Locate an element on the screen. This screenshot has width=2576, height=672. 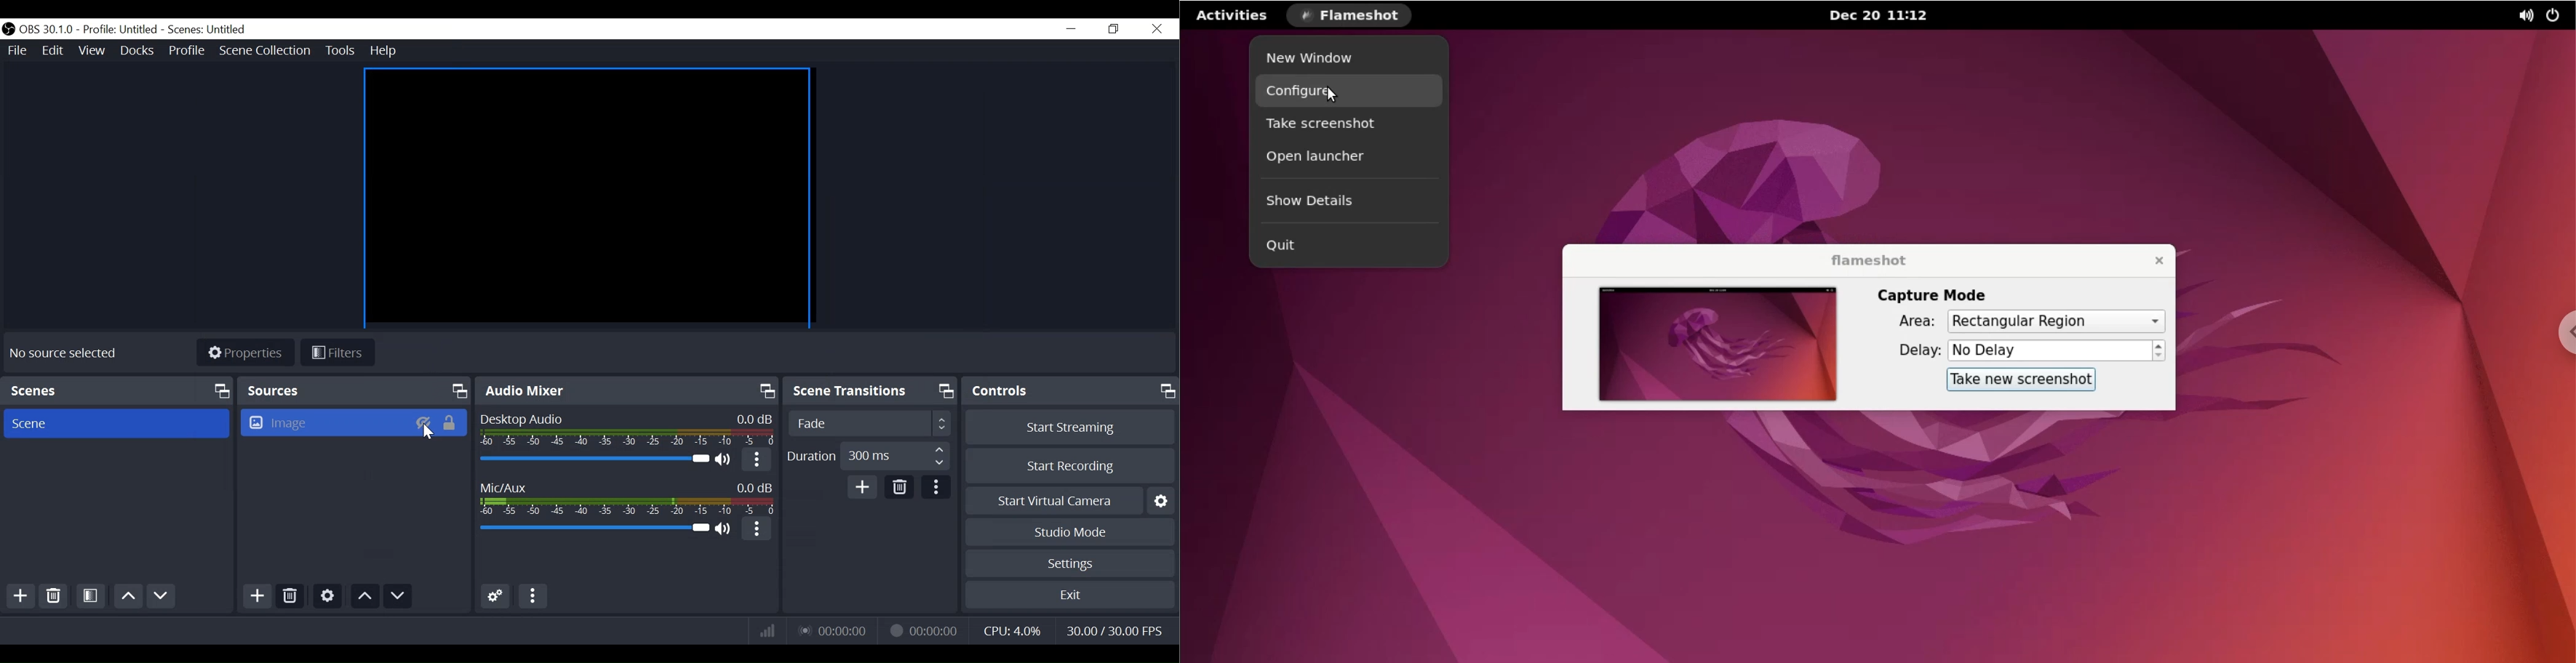
Delete is located at coordinates (53, 596).